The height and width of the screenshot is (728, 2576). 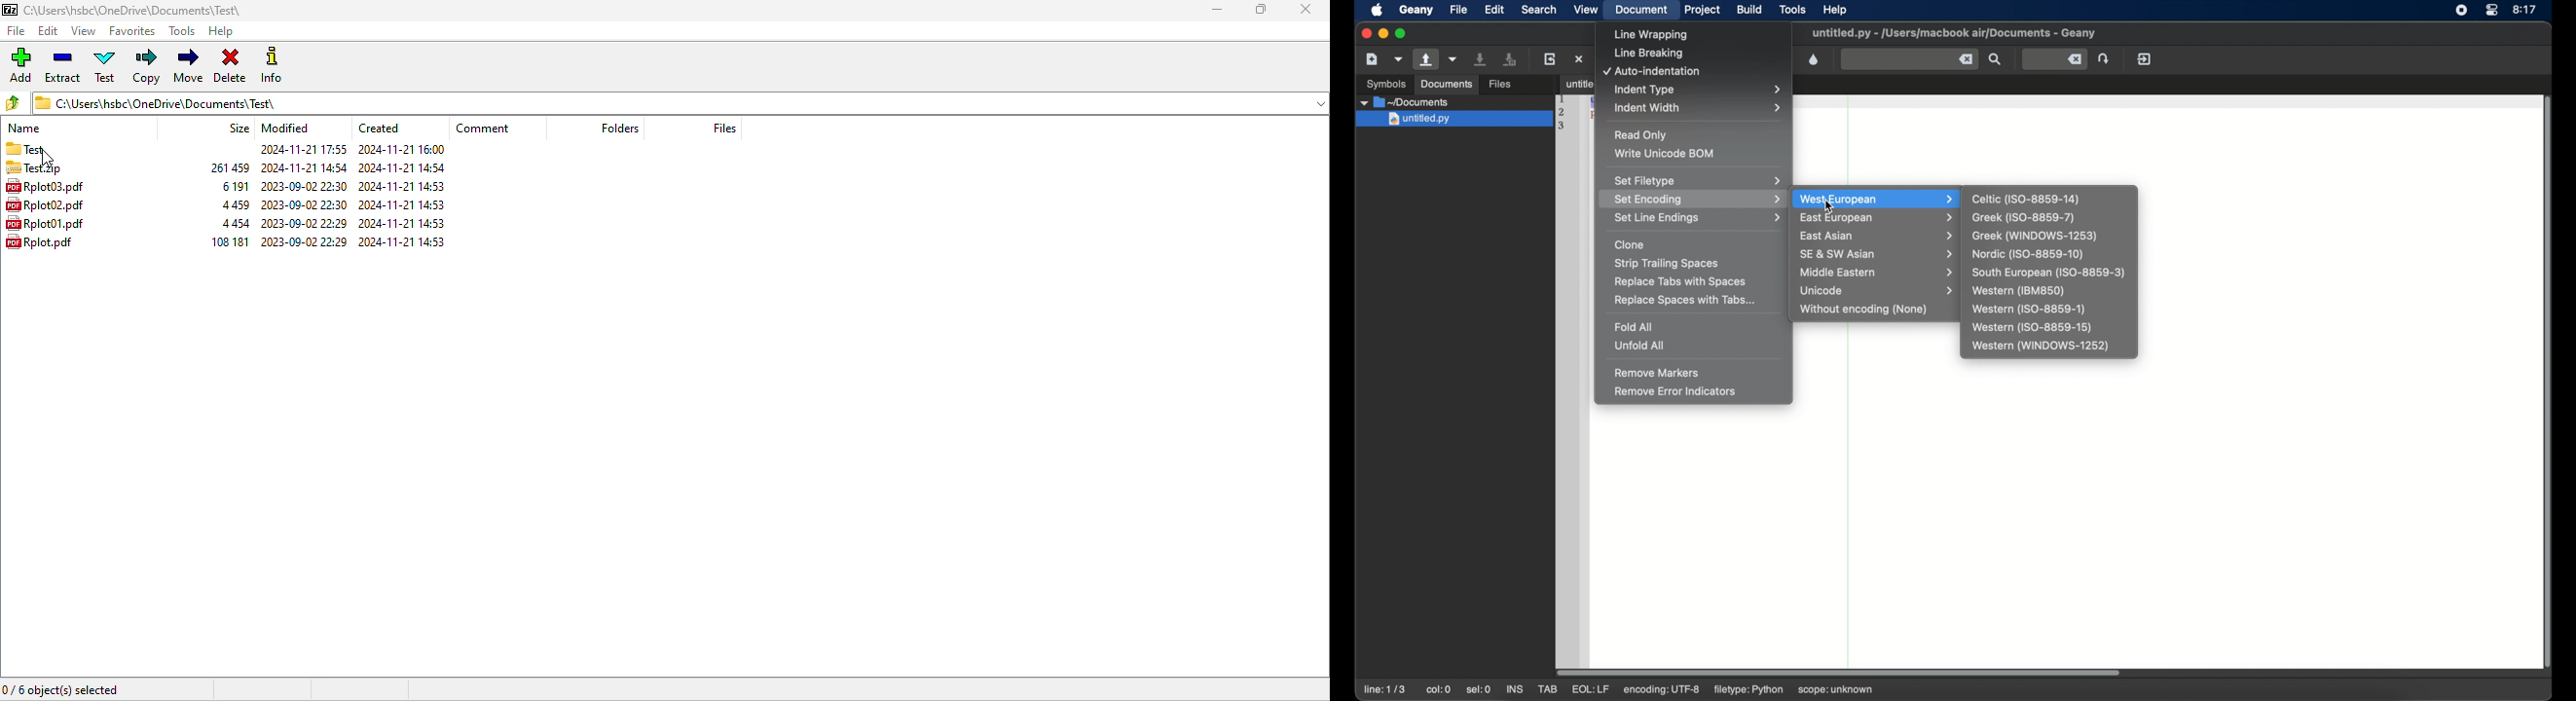 I want to click on 2024-11-21 14:53, so click(x=404, y=223).